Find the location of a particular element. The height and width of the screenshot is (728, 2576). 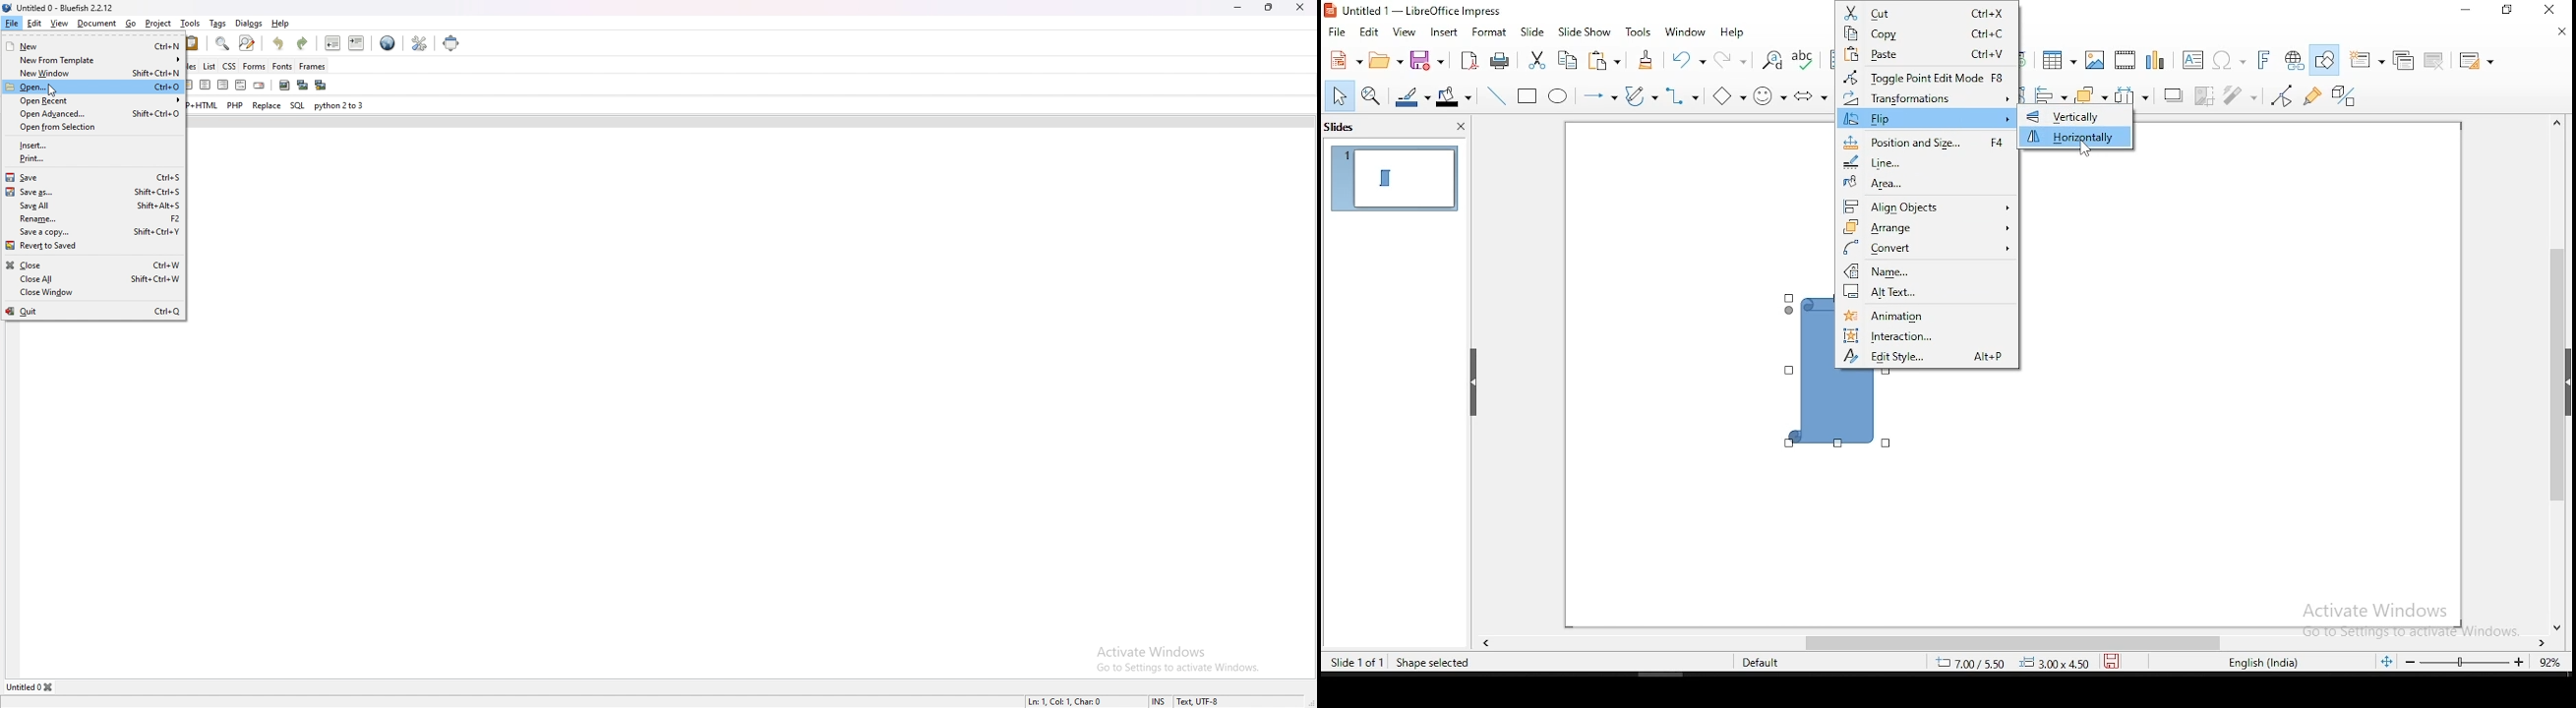

new is located at coordinates (1345, 60).